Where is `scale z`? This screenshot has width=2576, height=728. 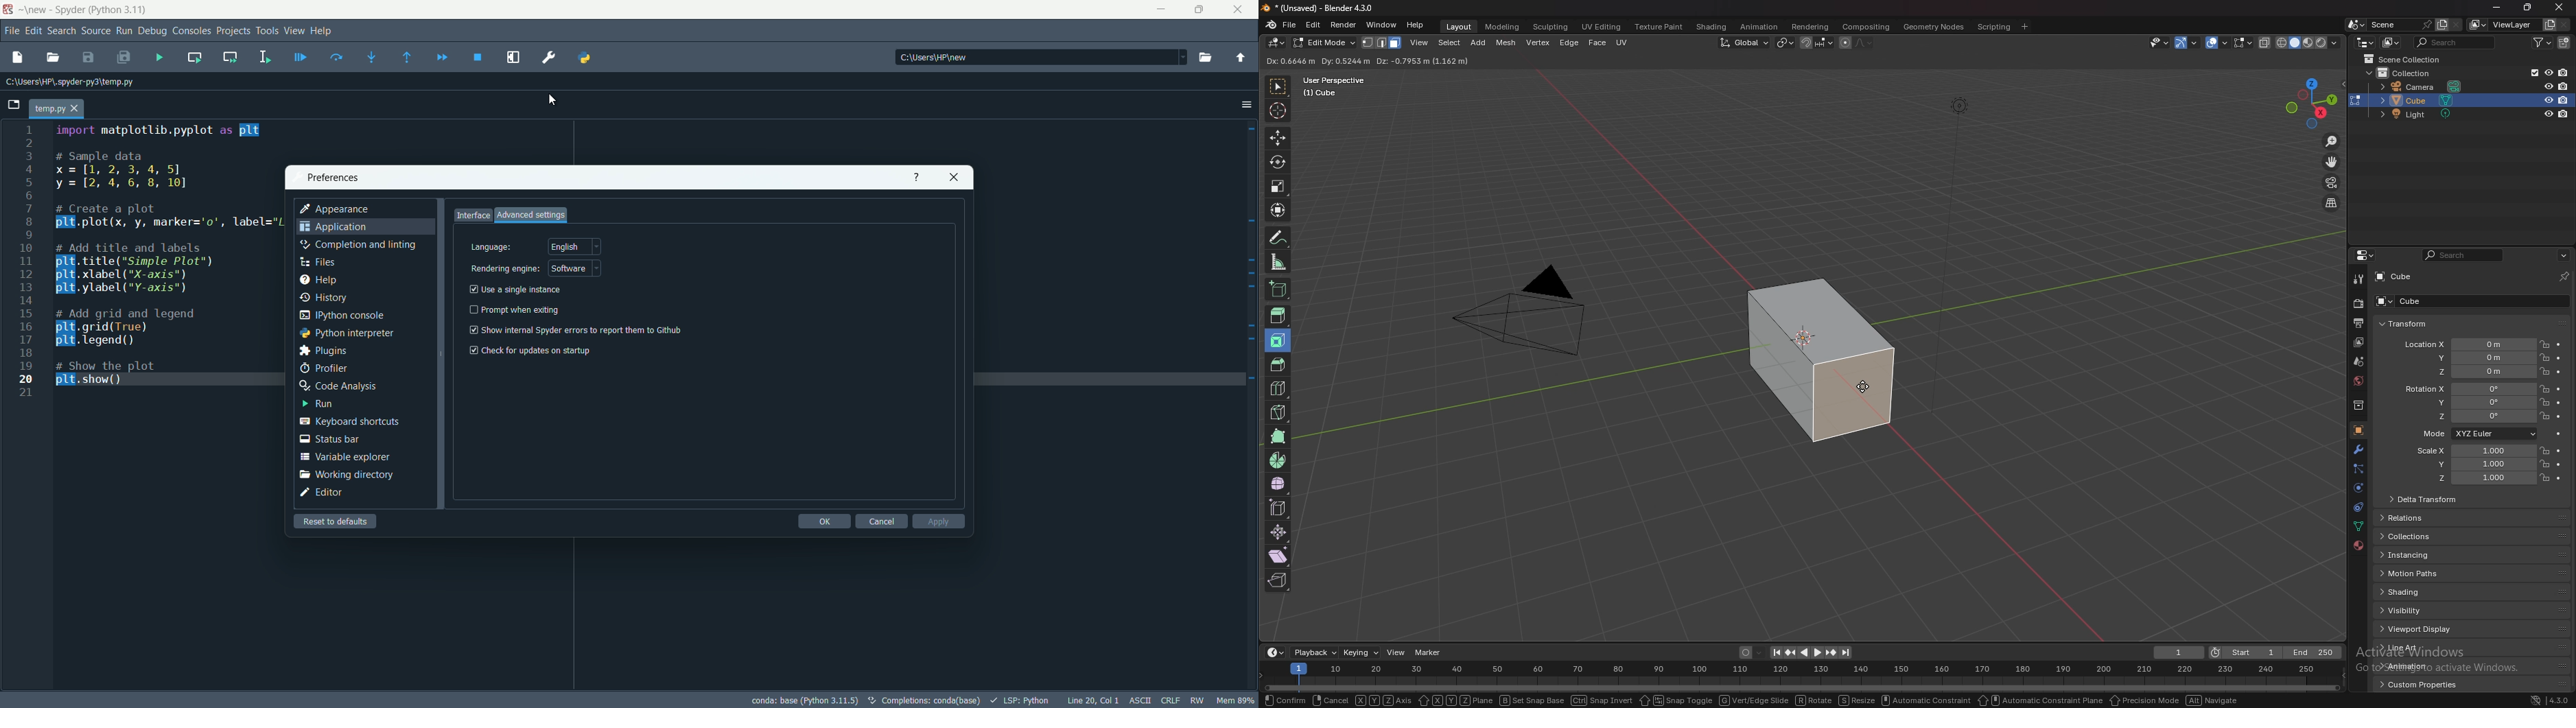 scale z is located at coordinates (2474, 478).